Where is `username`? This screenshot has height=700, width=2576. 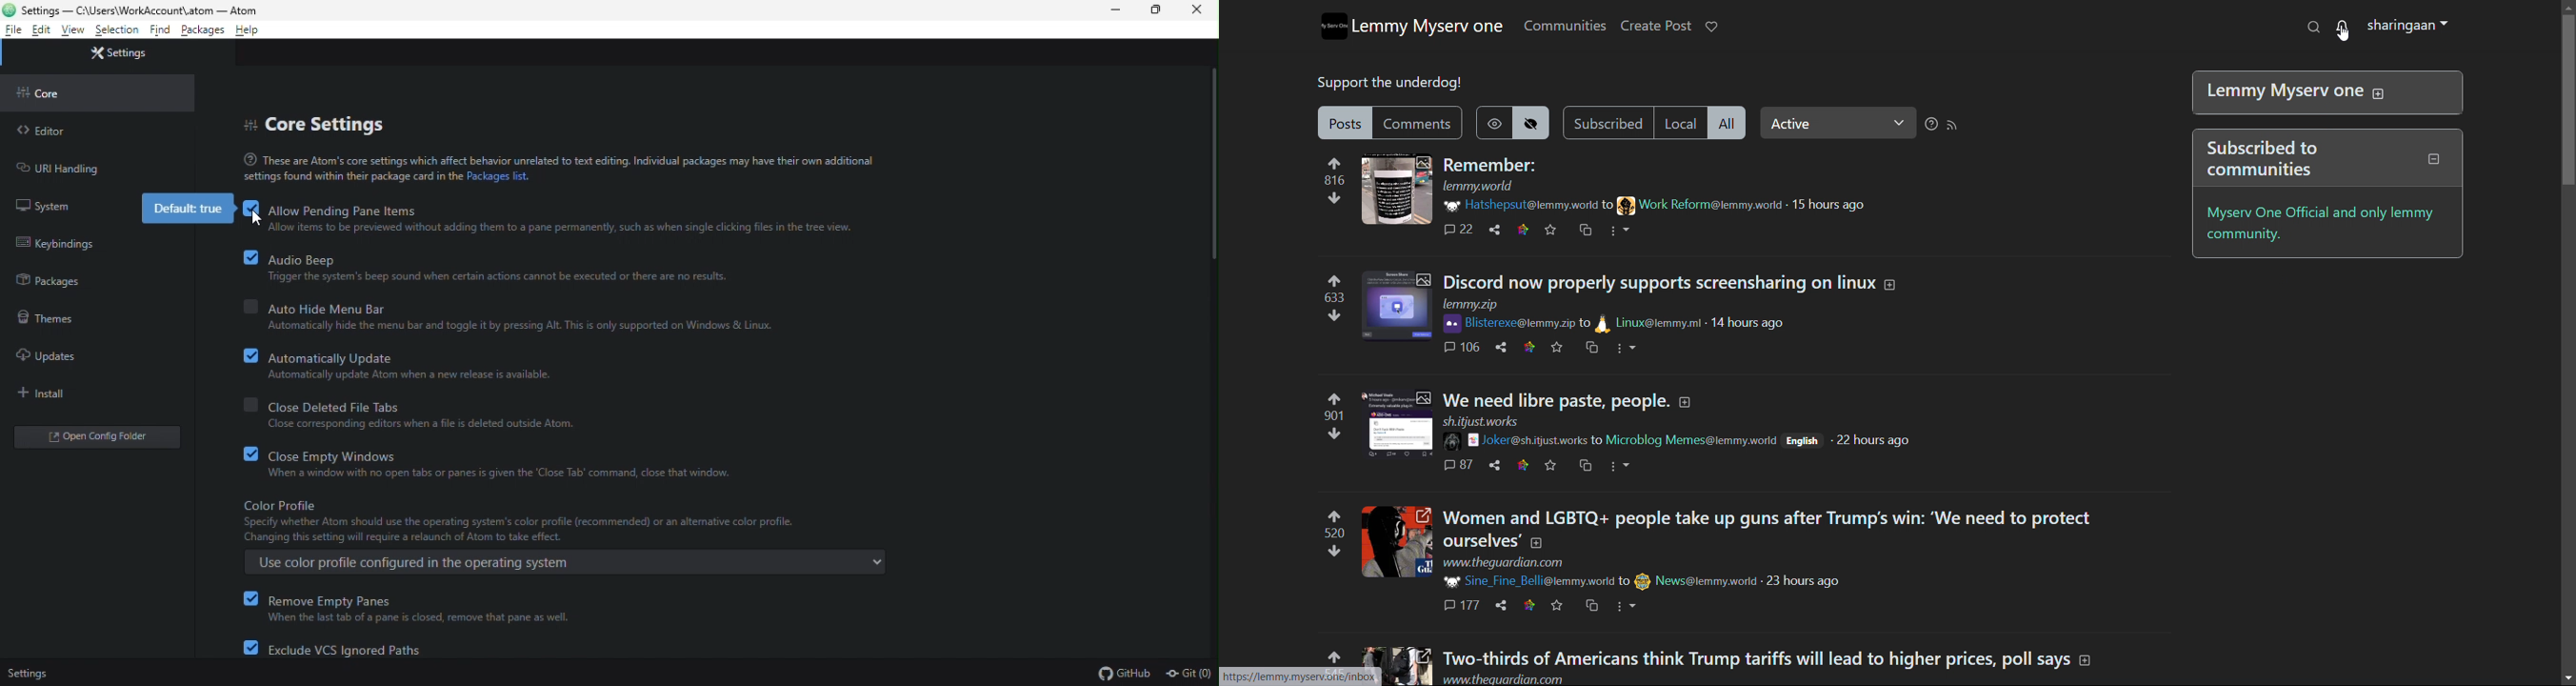 username is located at coordinates (1528, 582).